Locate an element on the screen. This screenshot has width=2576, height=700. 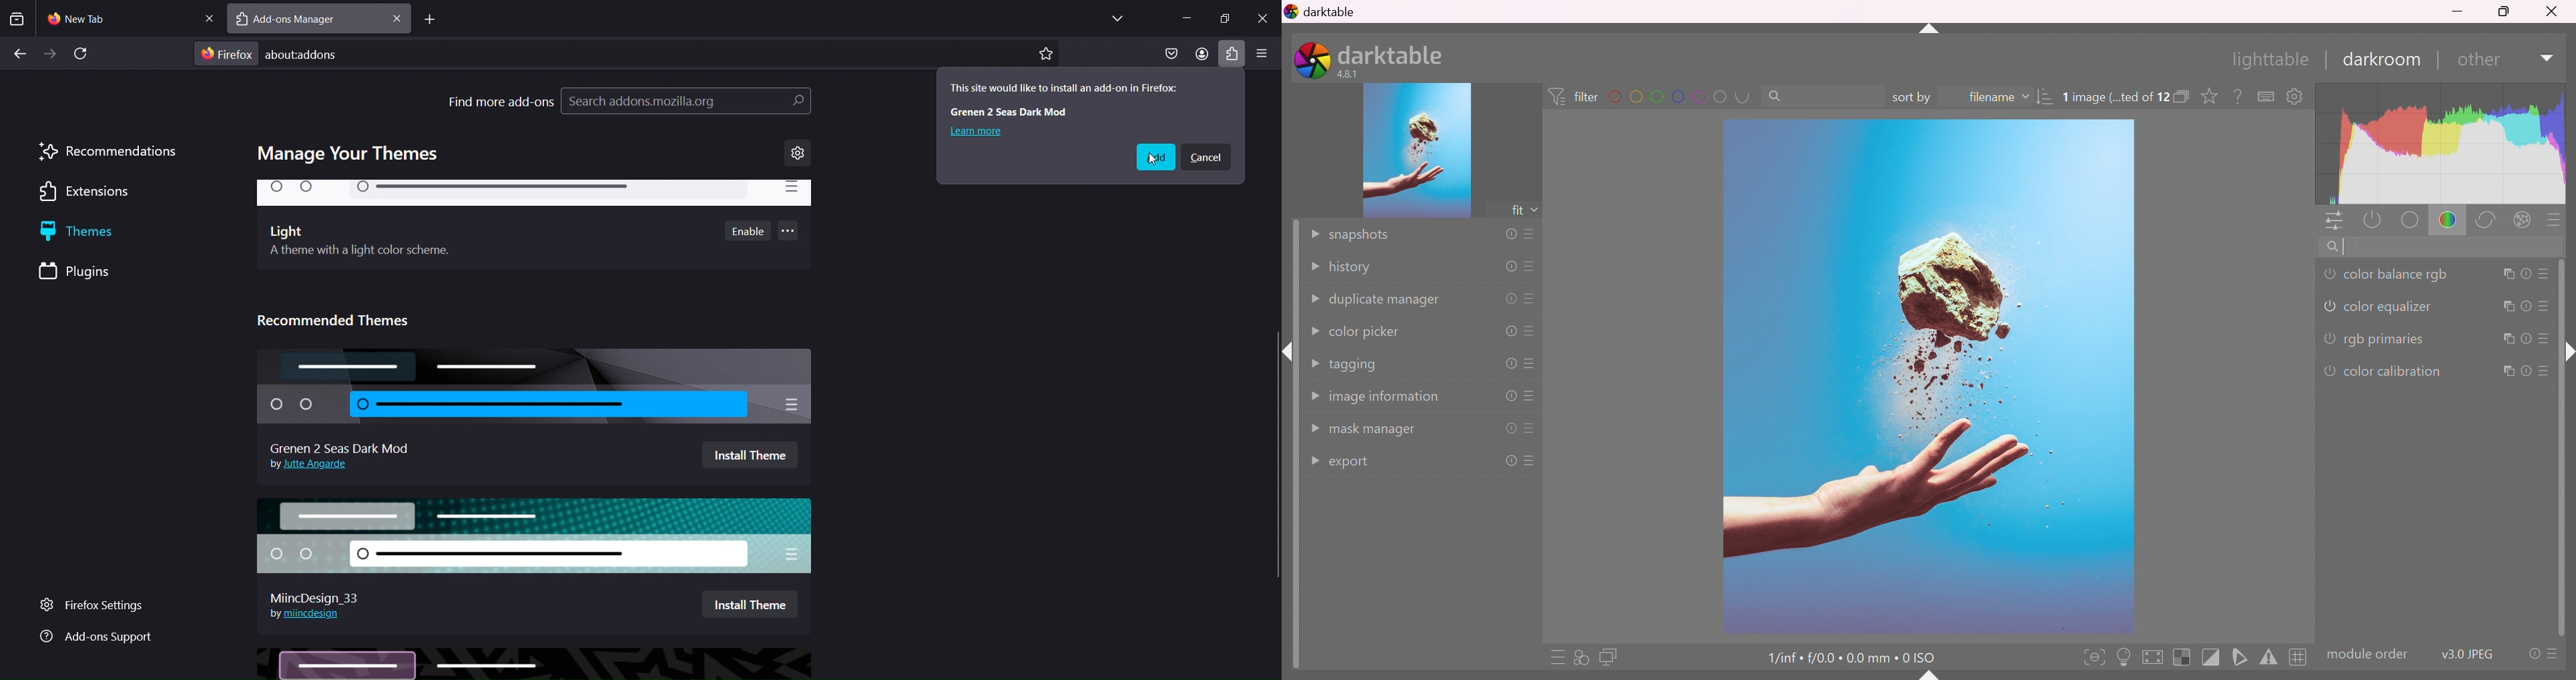
| is located at coordinates (2325, 61).